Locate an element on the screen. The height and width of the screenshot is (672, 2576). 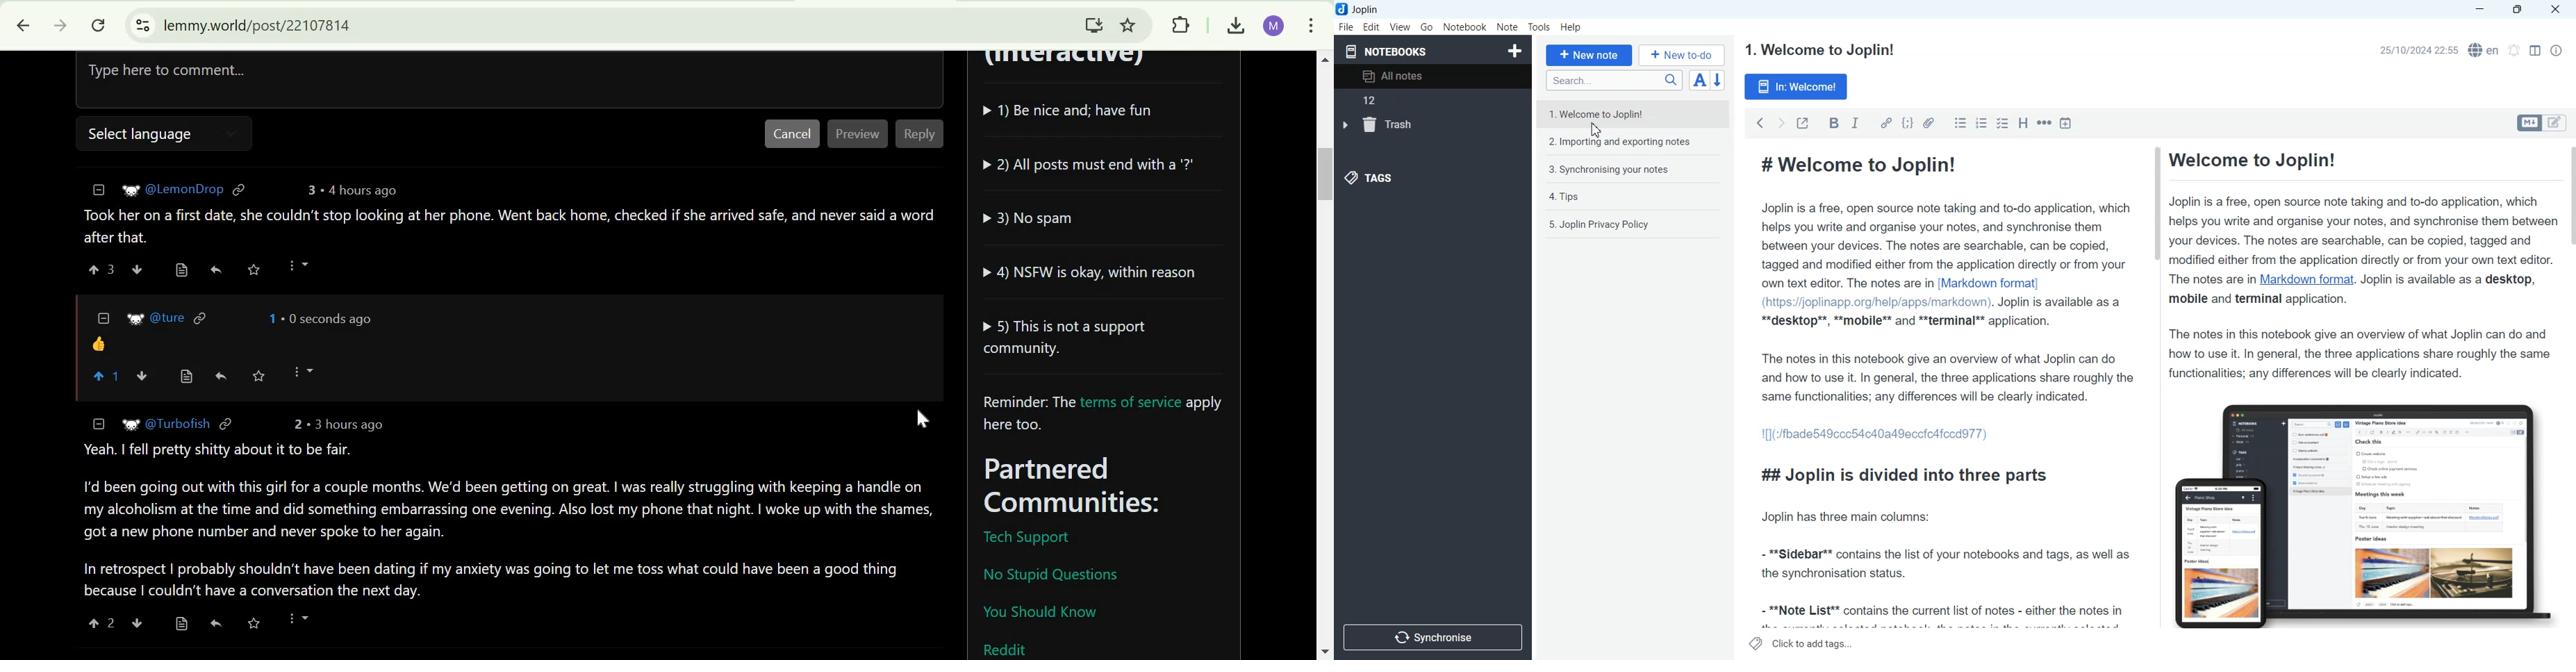
Toggle sort order field is located at coordinates (1699, 80).